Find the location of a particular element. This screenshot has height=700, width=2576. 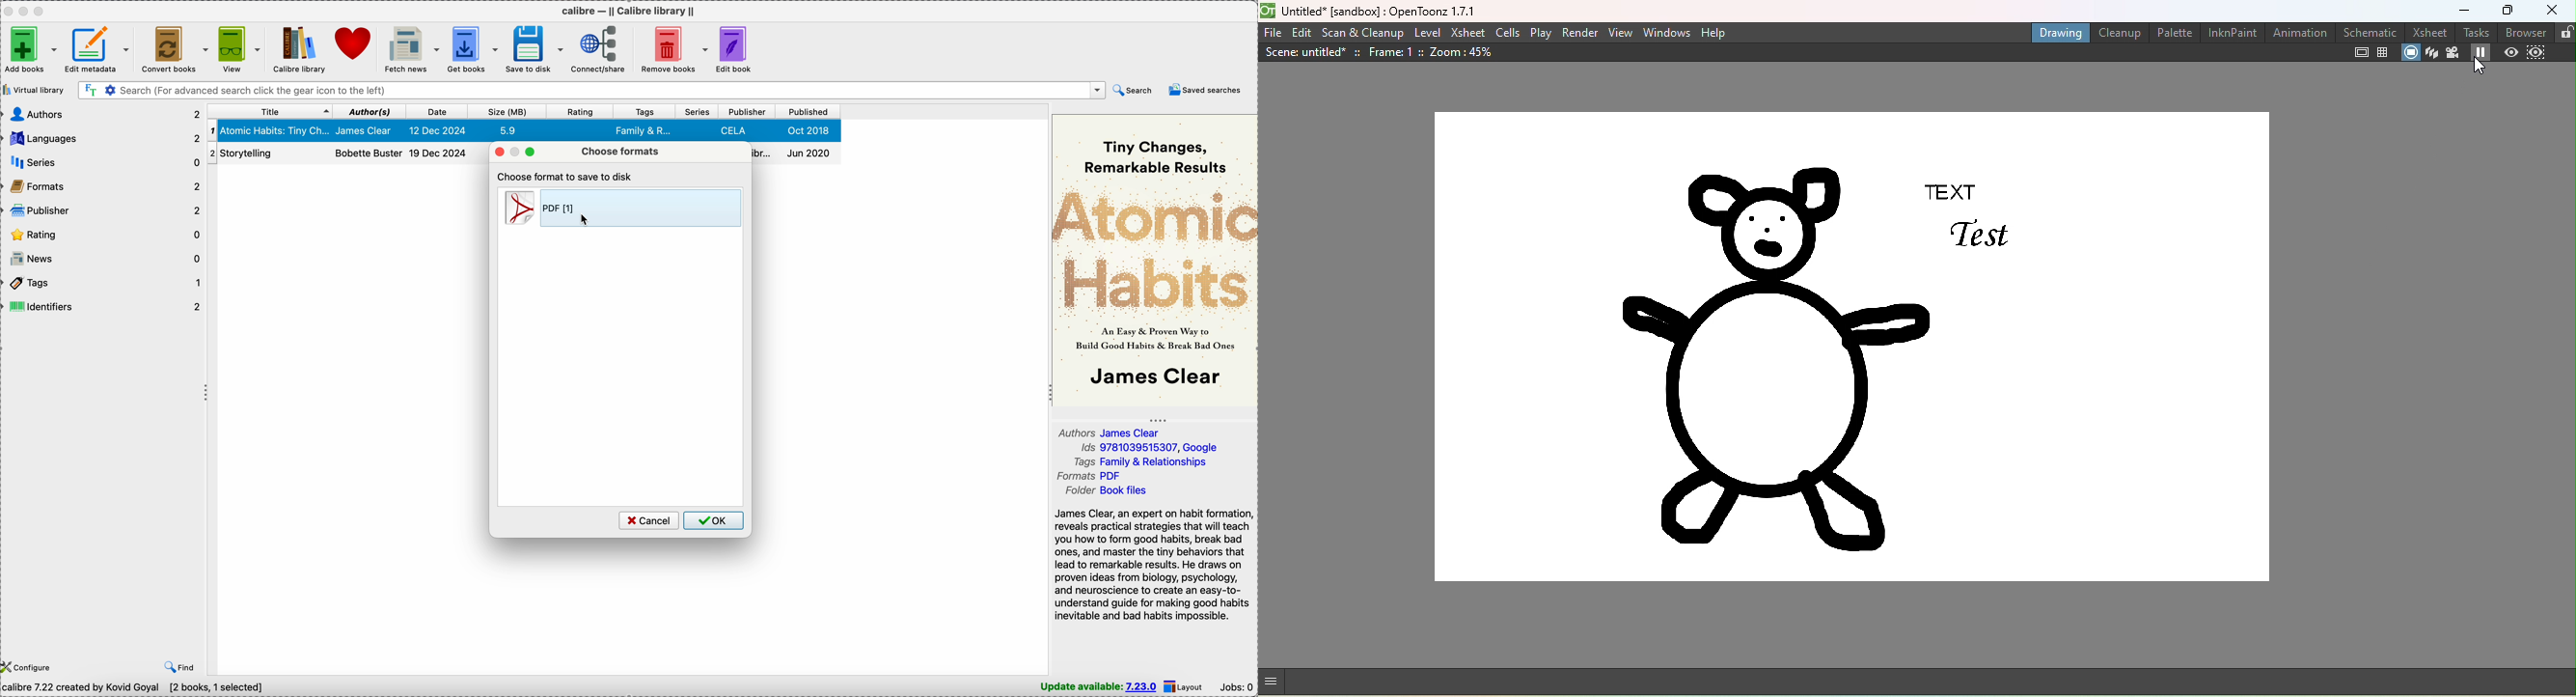

cursor is located at coordinates (587, 220).